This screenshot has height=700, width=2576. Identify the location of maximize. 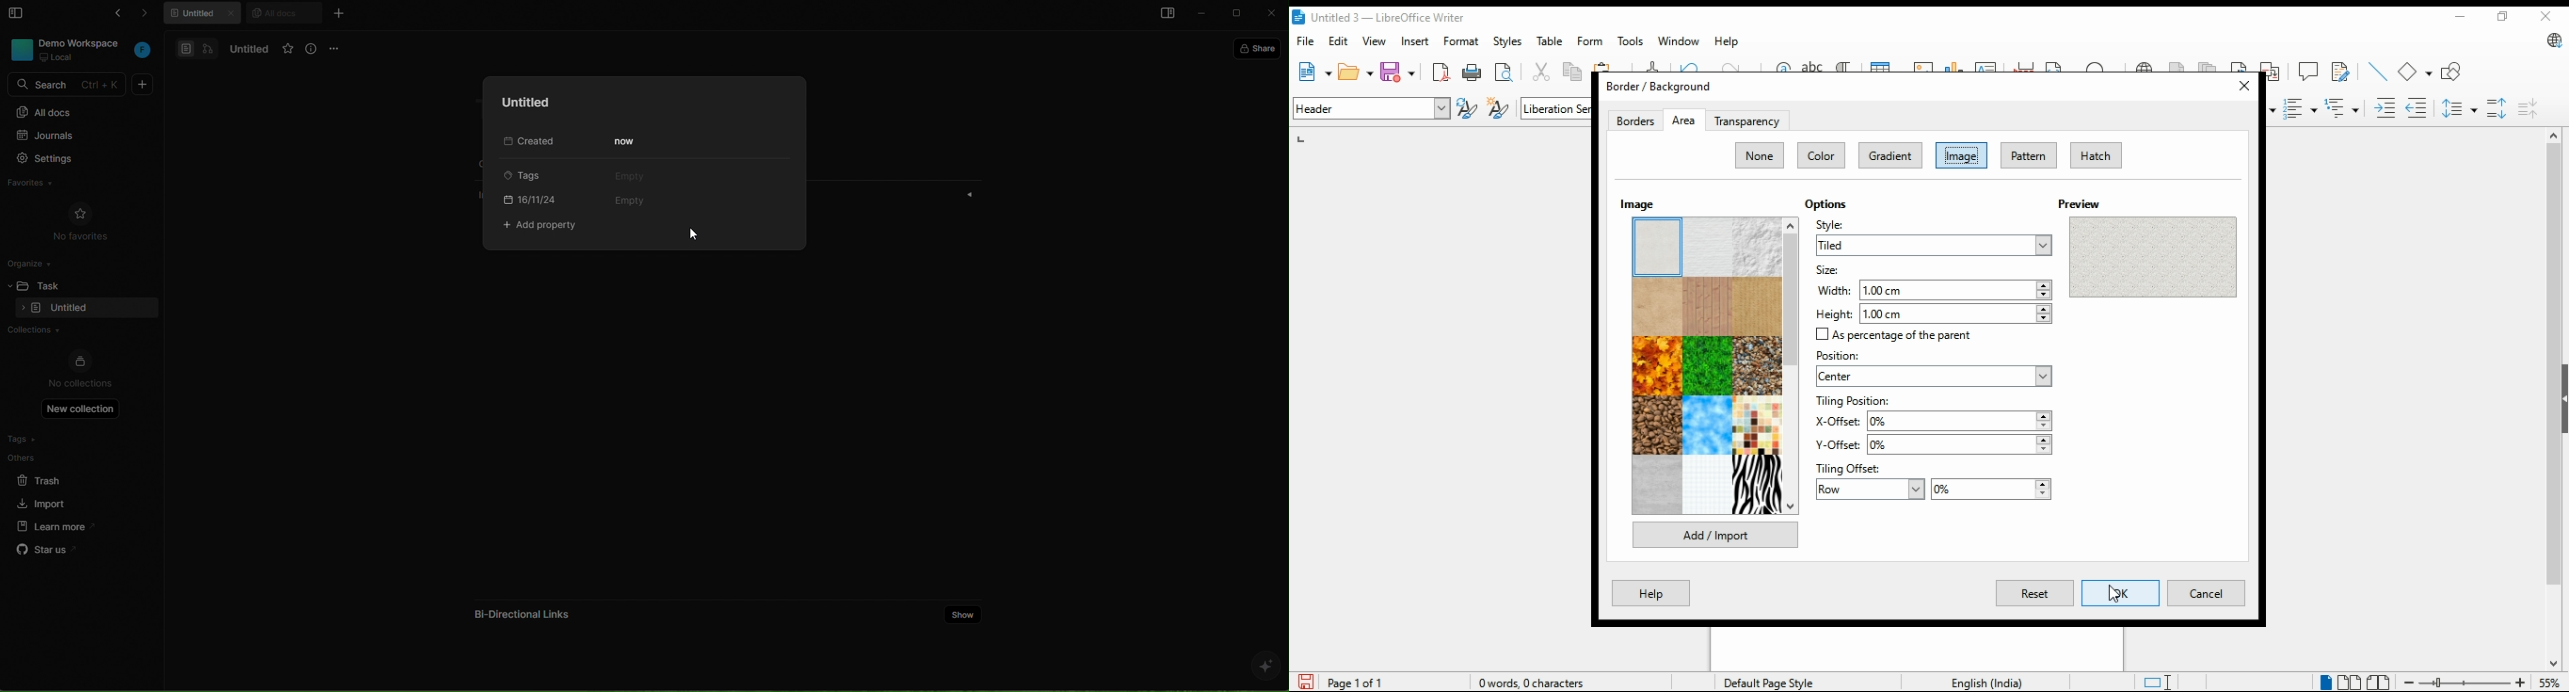
(1239, 14).